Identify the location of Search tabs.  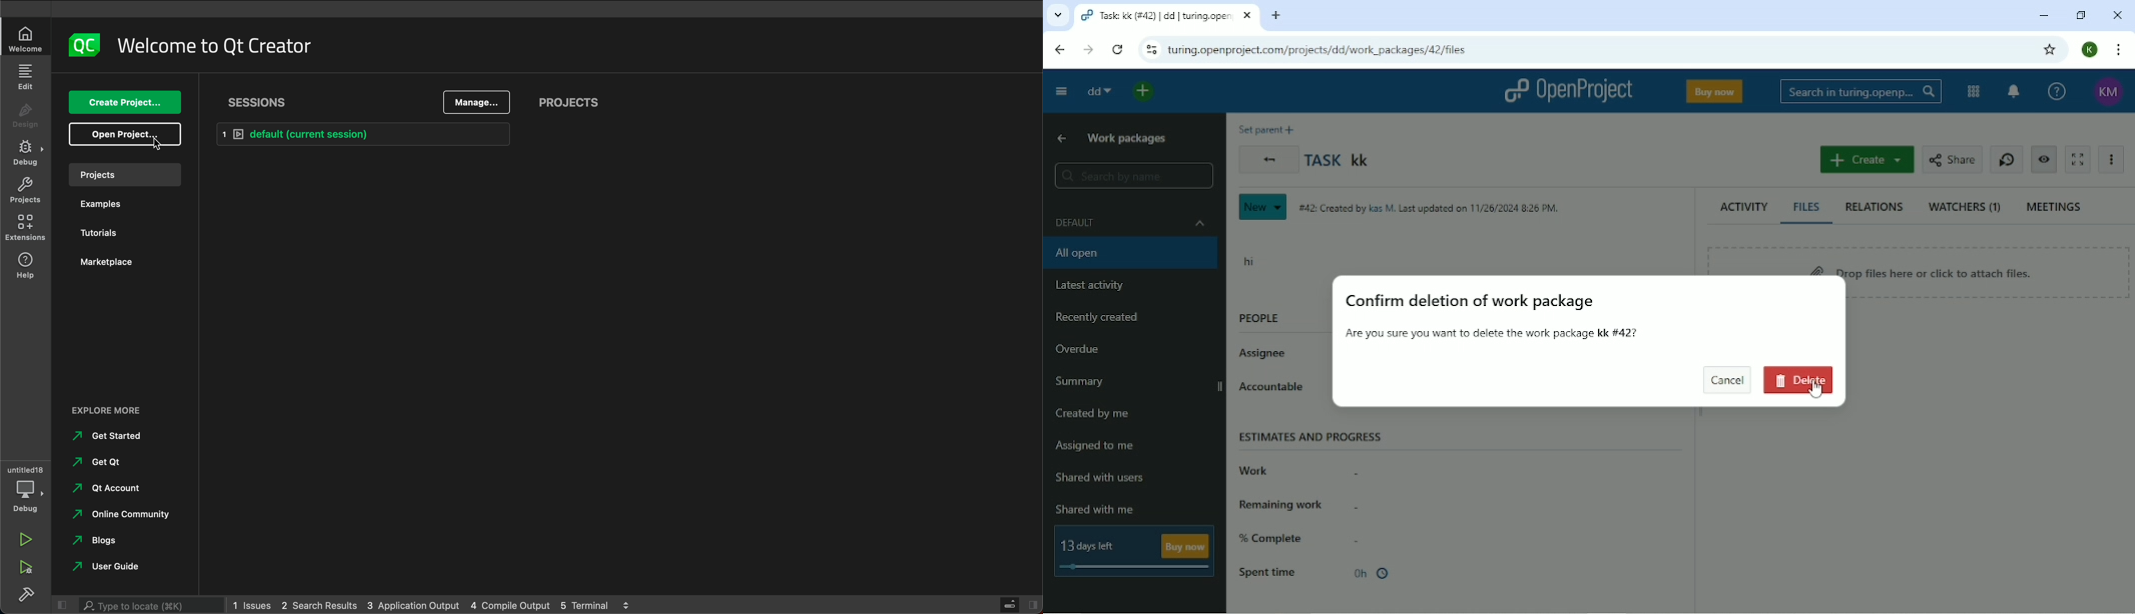
(1058, 15).